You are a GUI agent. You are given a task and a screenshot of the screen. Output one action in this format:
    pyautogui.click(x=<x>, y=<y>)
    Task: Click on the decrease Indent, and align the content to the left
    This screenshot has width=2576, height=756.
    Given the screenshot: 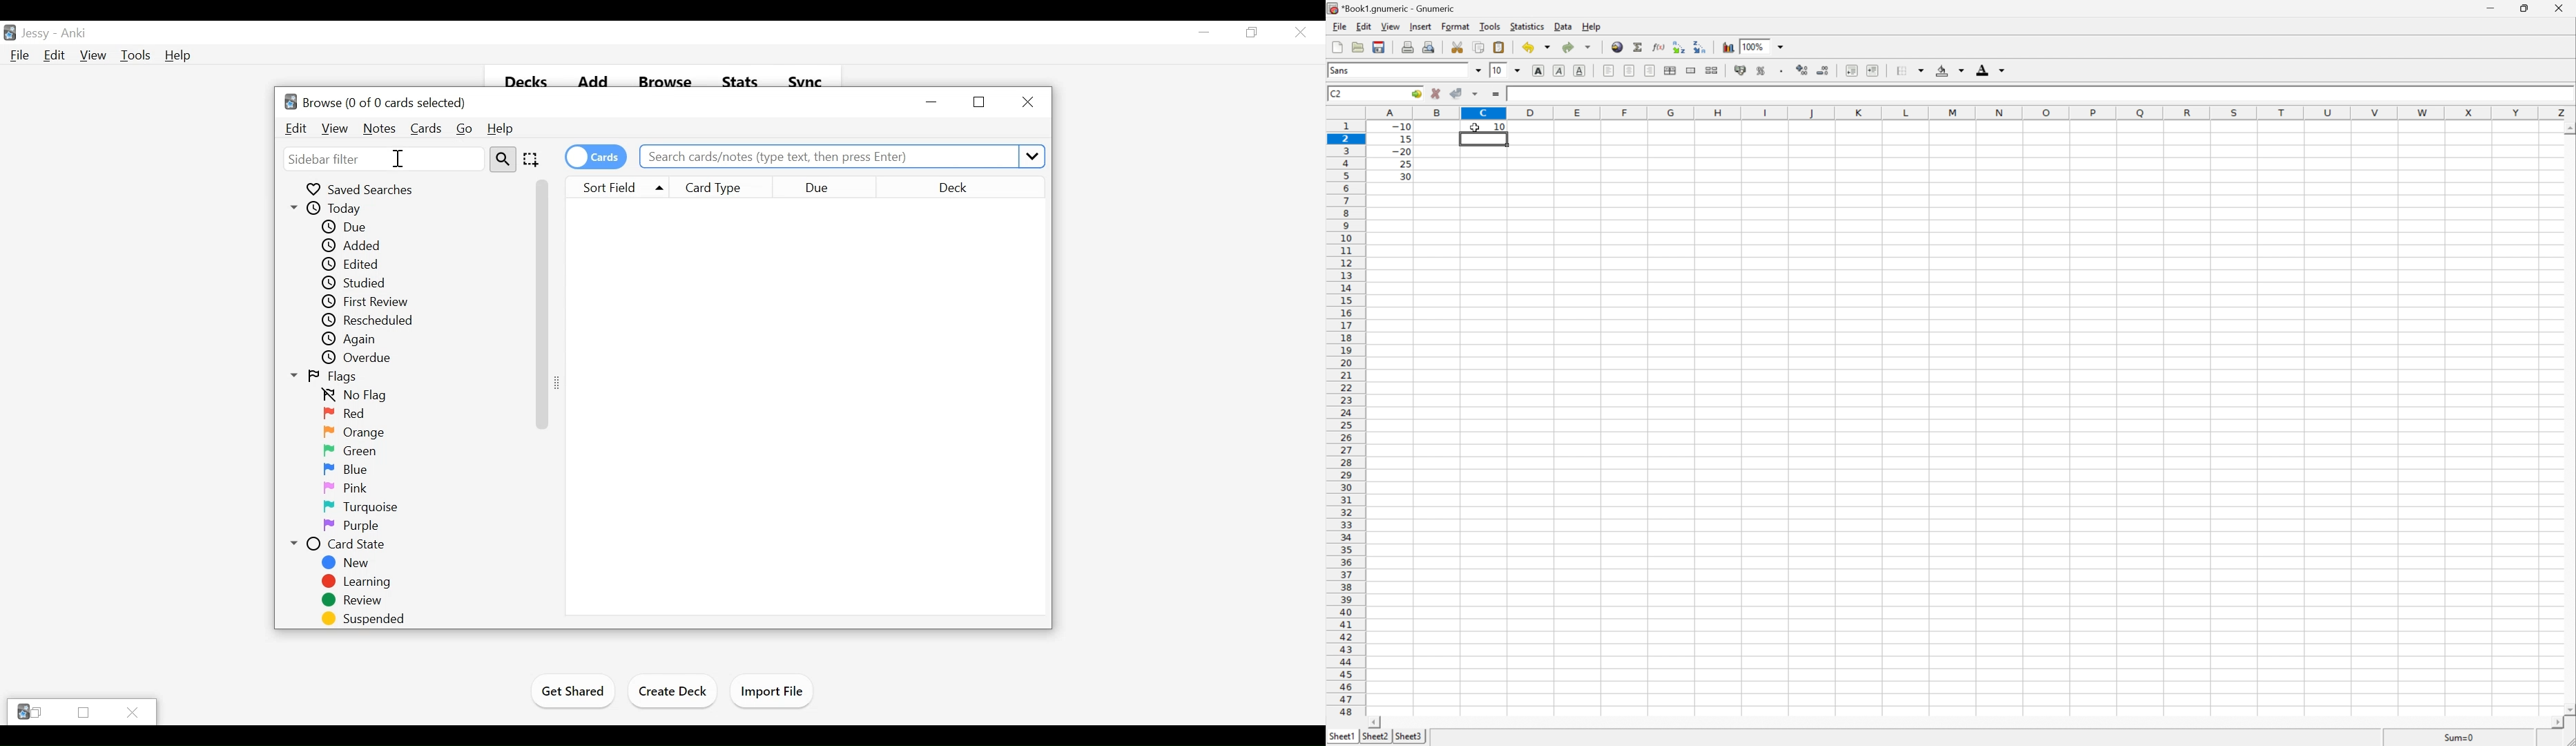 What is the action you would take?
    pyautogui.click(x=1851, y=70)
    